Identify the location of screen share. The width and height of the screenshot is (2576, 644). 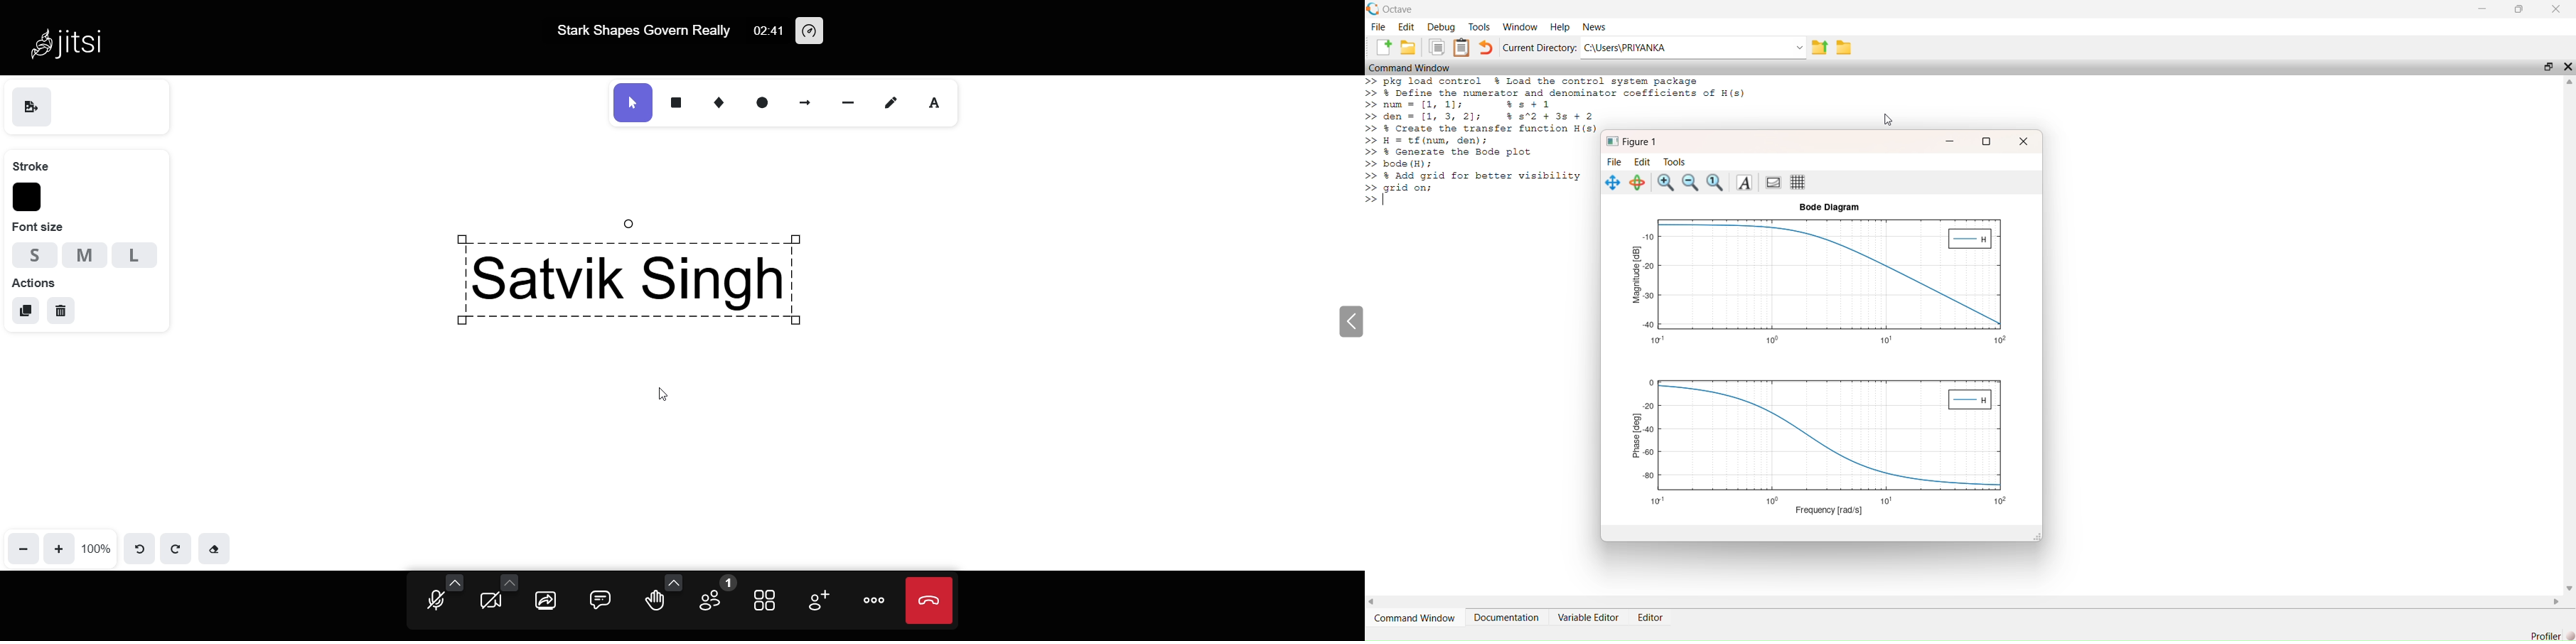
(547, 601).